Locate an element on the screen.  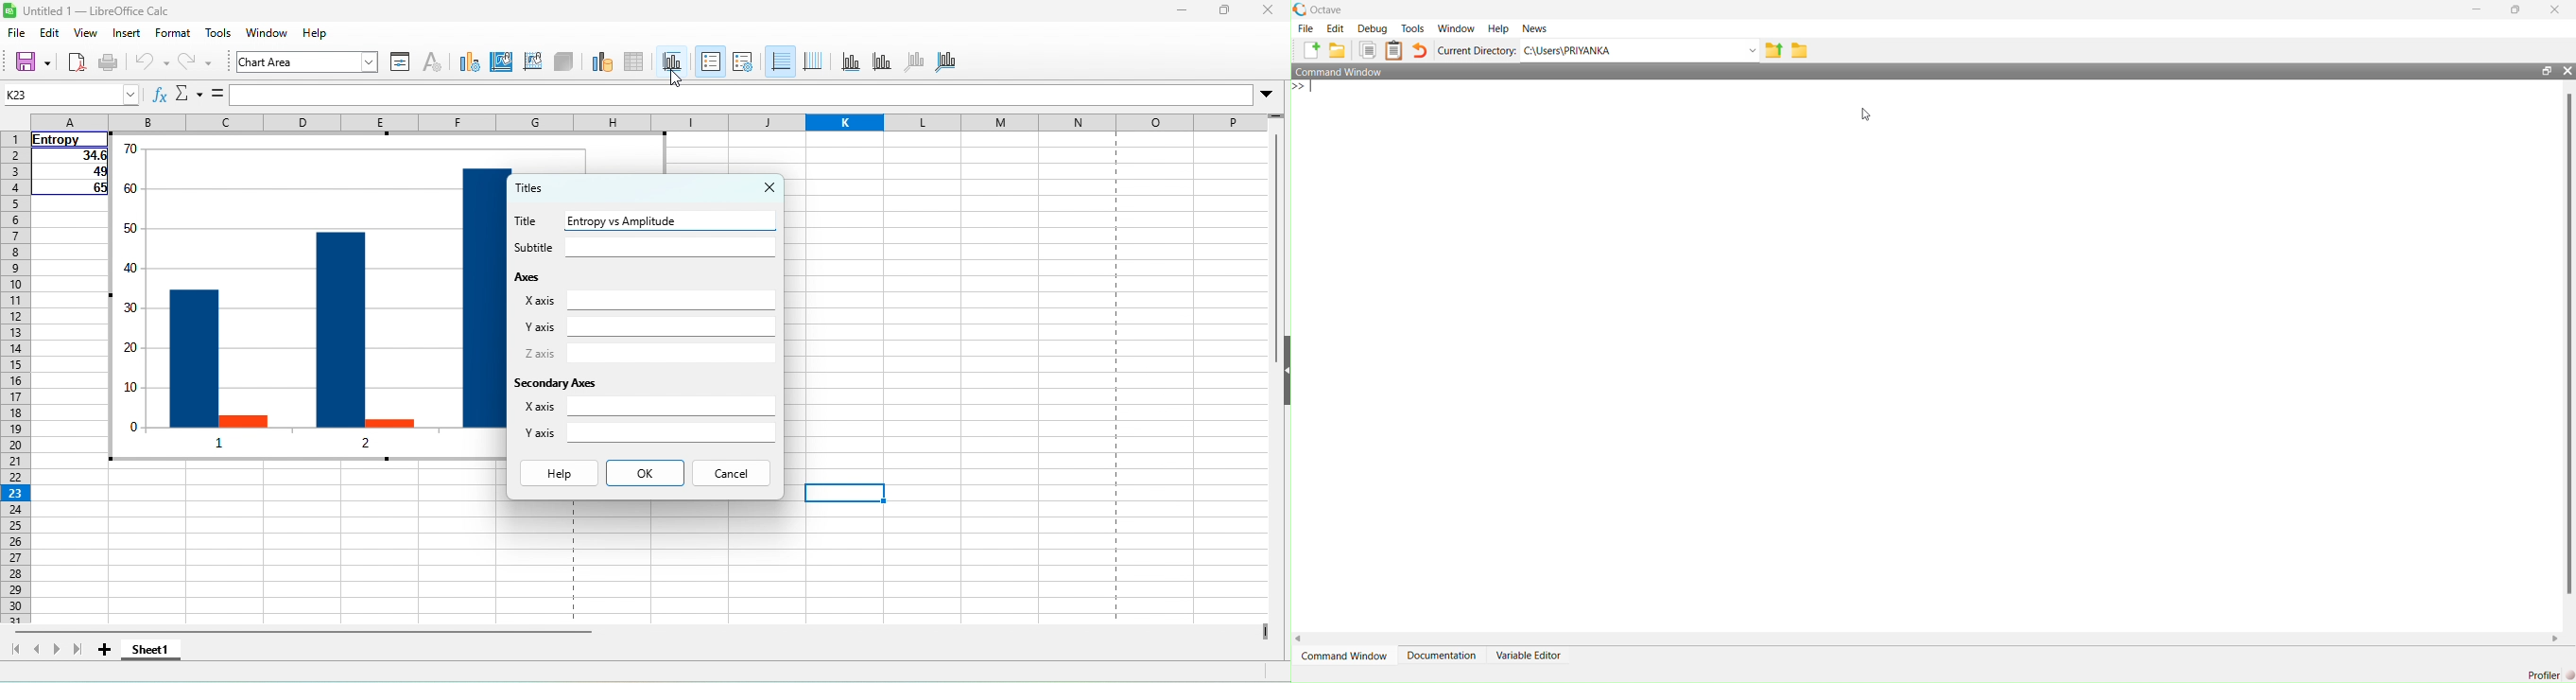
undo is located at coordinates (1419, 51).